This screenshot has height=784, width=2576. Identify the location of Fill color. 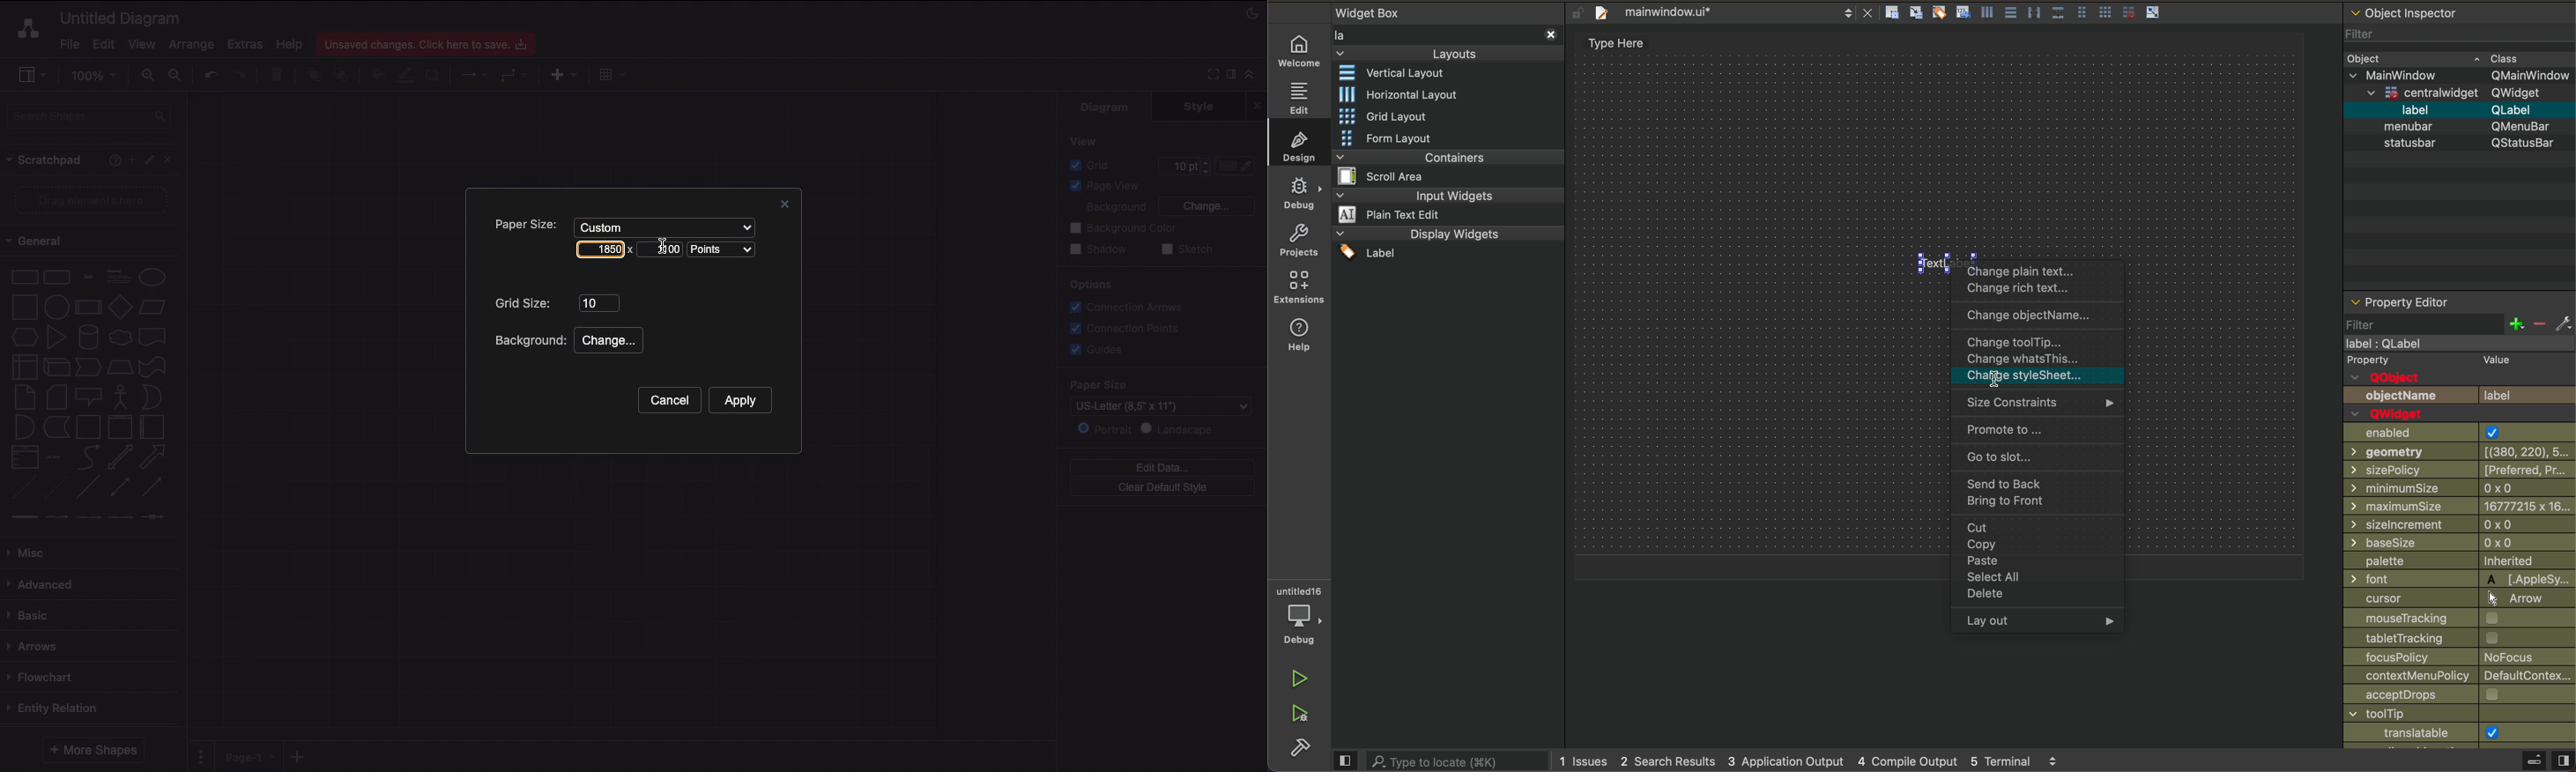
(376, 77).